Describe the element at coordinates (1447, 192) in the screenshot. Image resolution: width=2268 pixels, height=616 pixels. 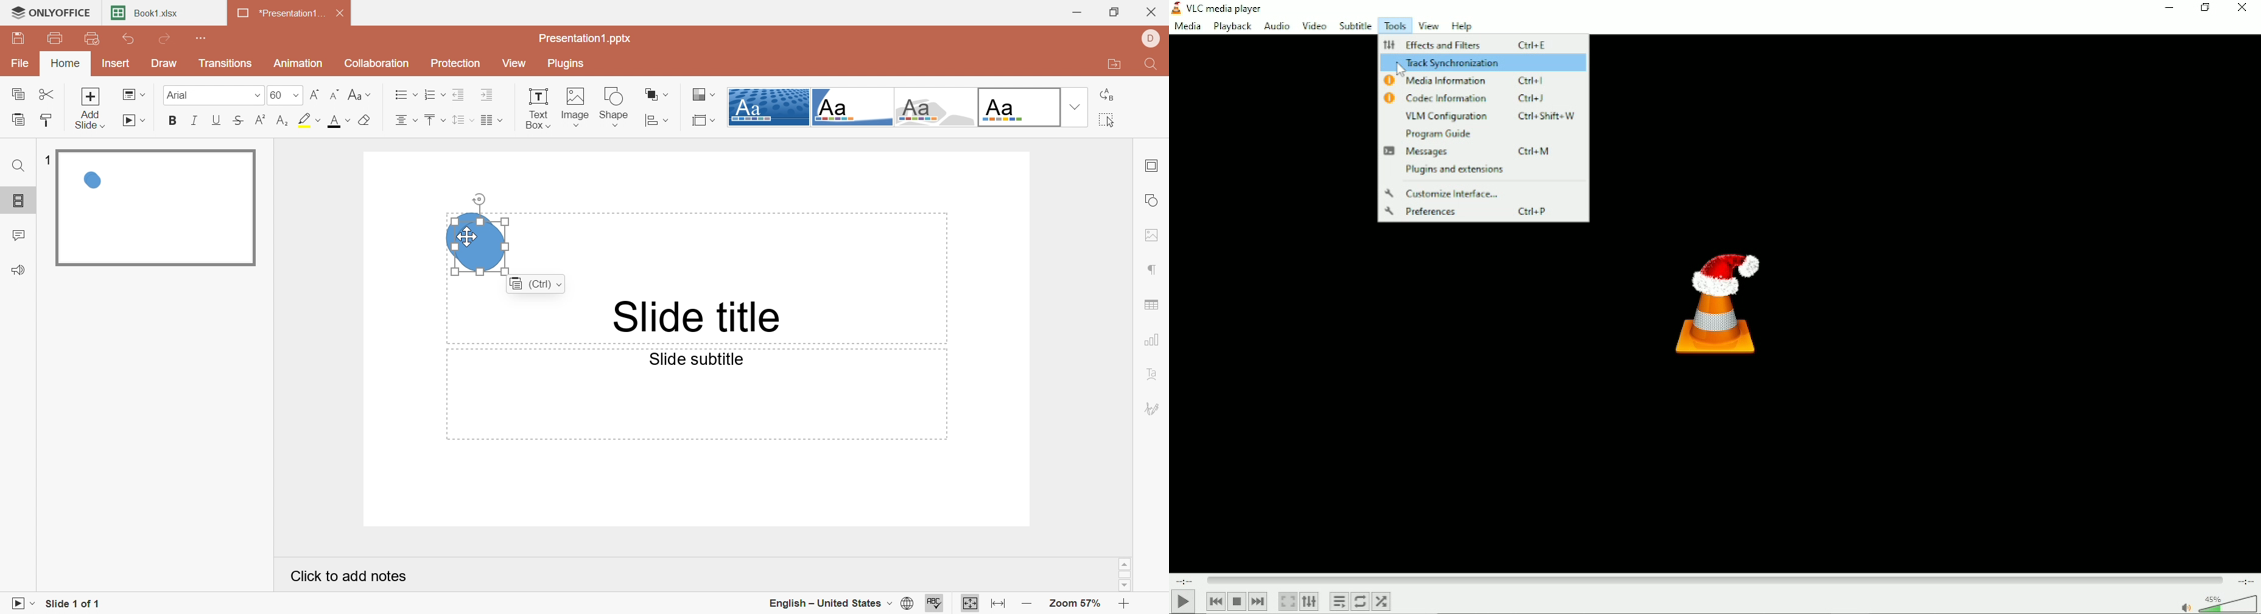
I see `Customize interface` at that location.